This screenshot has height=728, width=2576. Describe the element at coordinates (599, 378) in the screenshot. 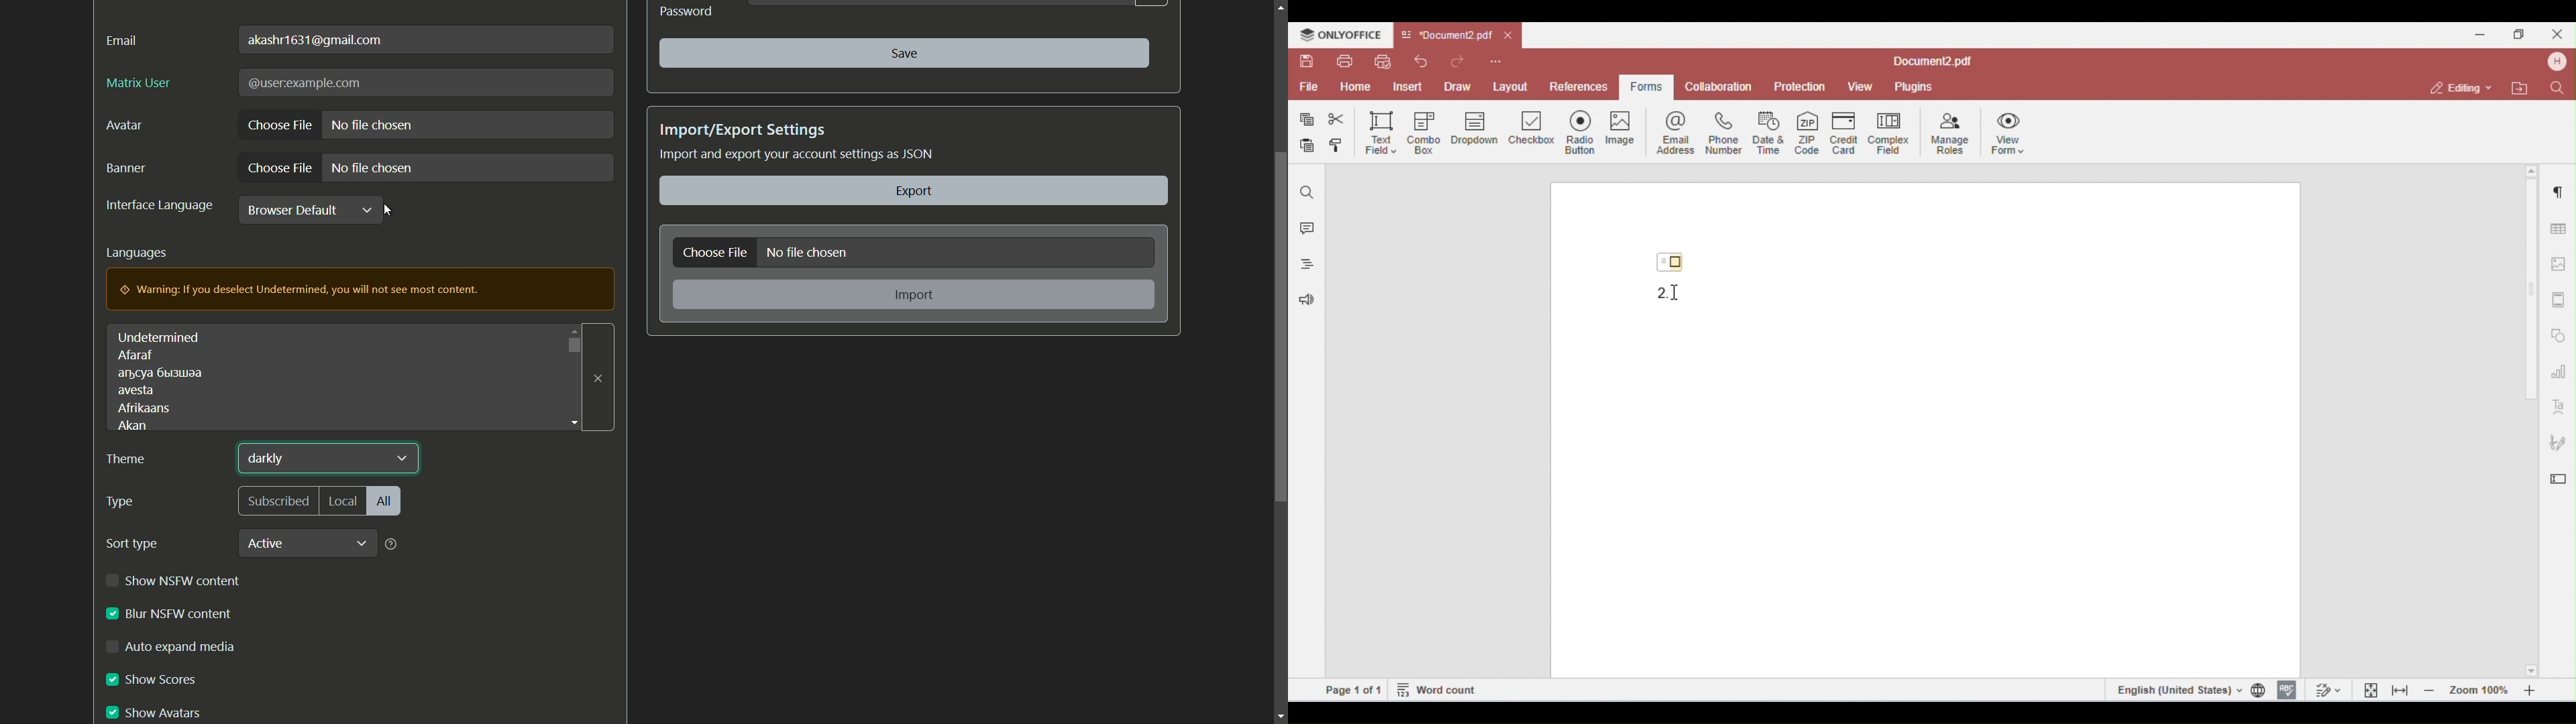

I see `close` at that location.